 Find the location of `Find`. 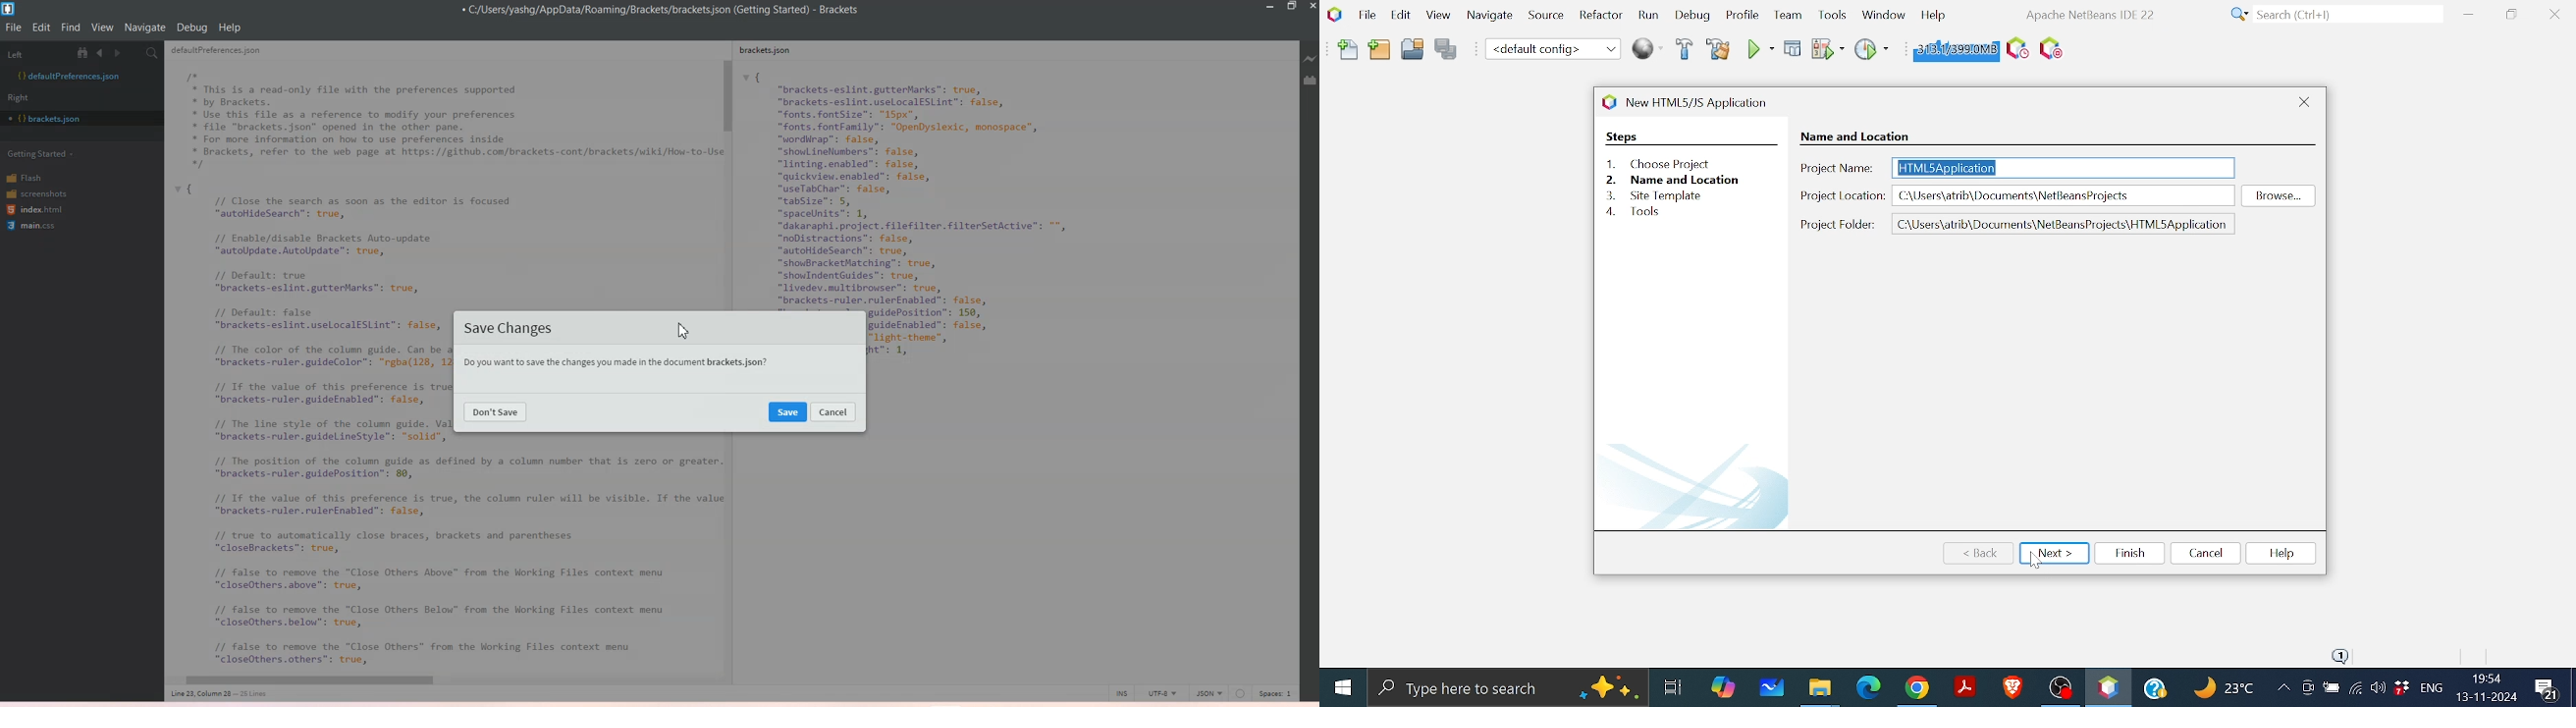

Find is located at coordinates (72, 28).